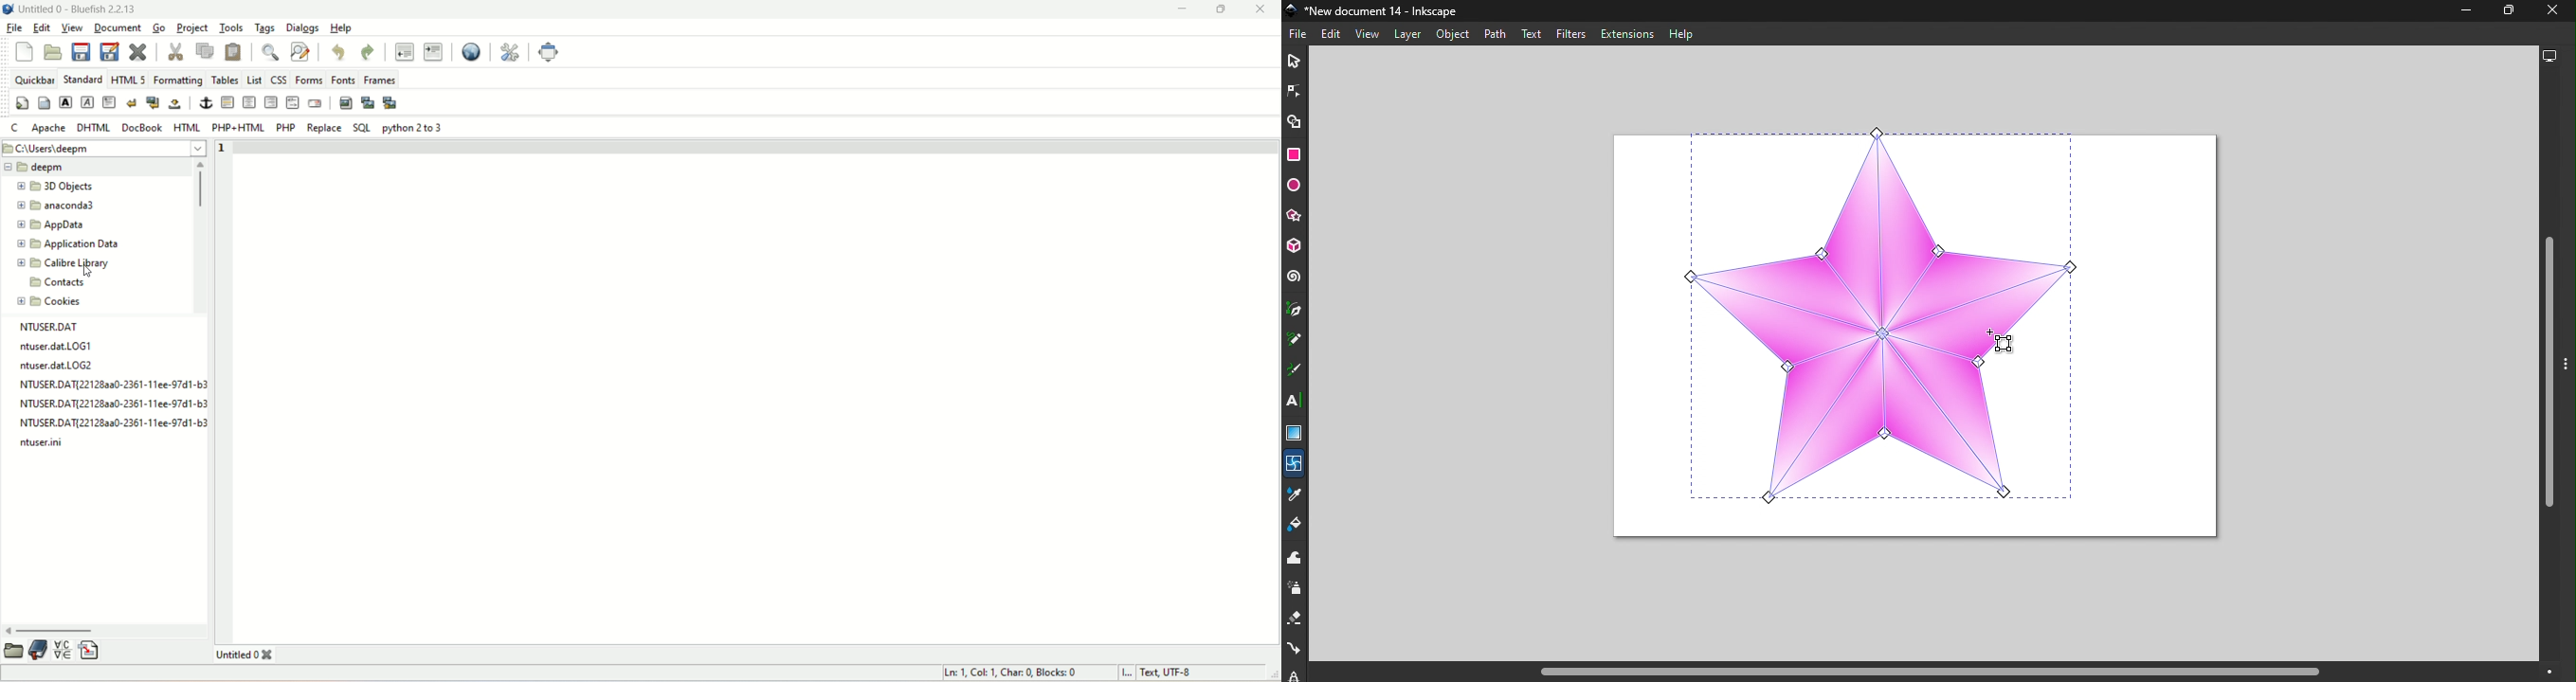 Image resolution: width=2576 pixels, height=700 pixels. Describe the element at coordinates (1297, 402) in the screenshot. I see `Text tool` at that location.